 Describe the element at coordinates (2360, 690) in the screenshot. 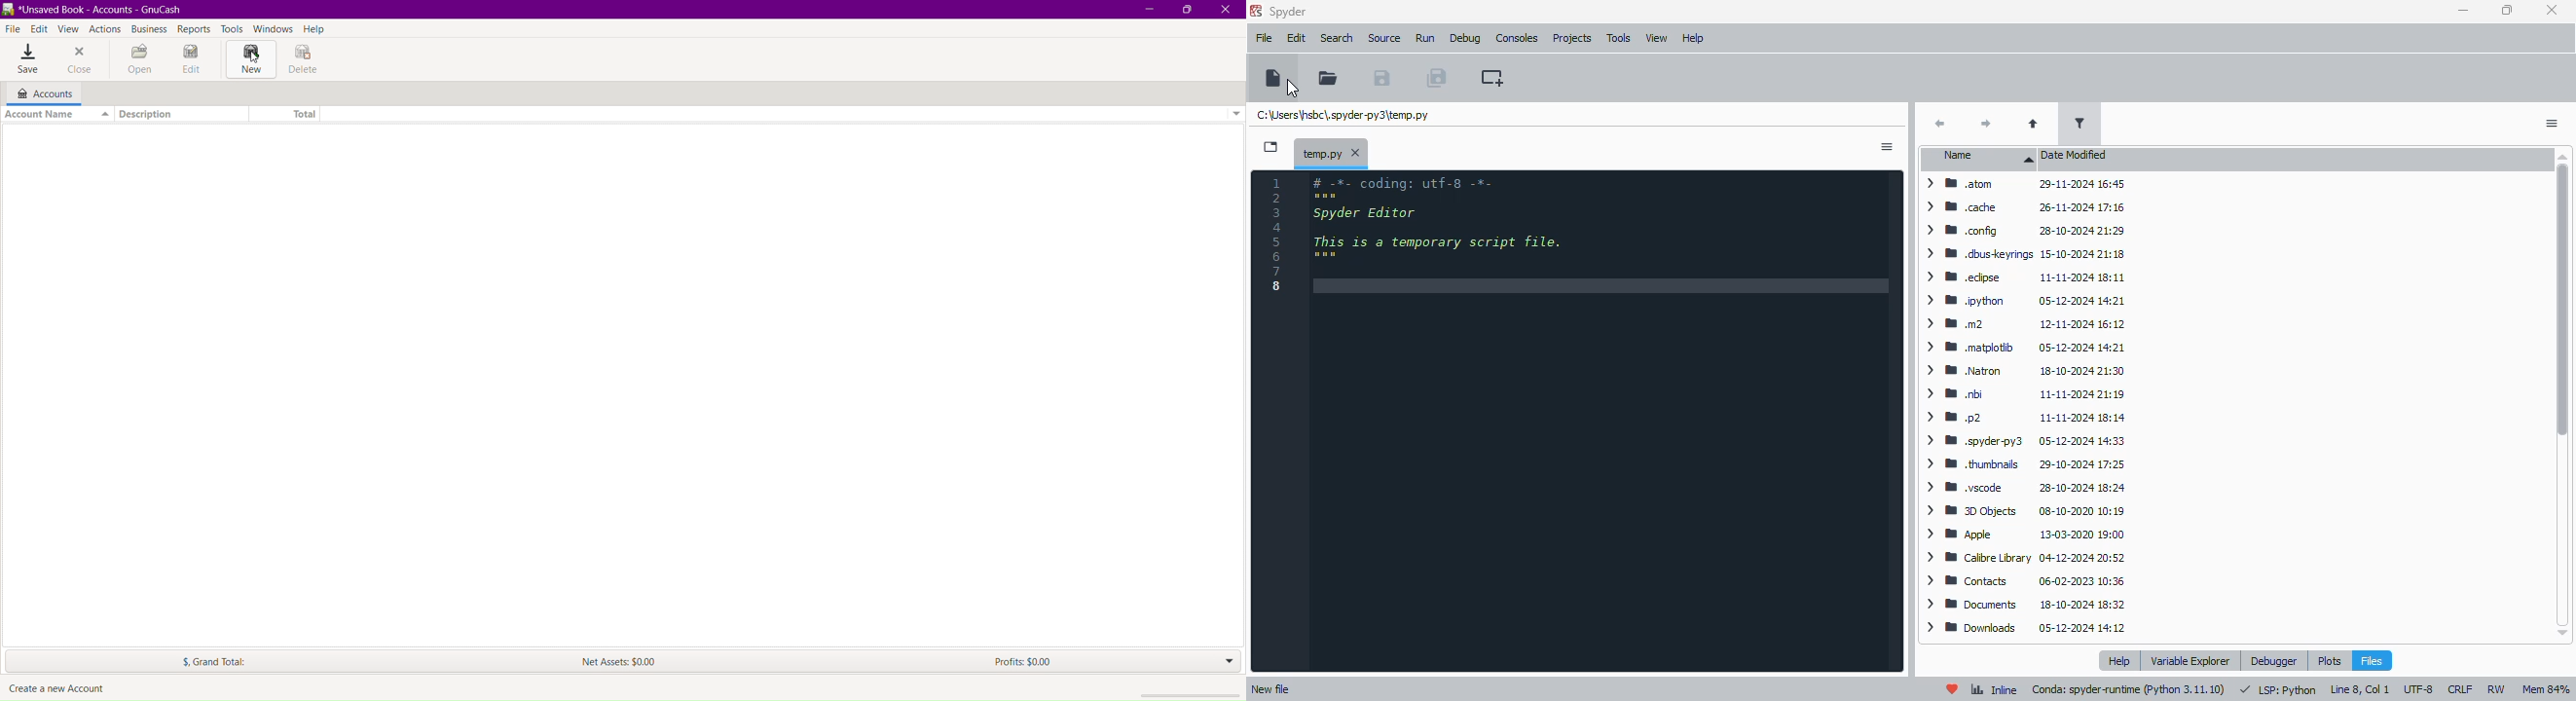

I see `line 8 , col 1` at that location.